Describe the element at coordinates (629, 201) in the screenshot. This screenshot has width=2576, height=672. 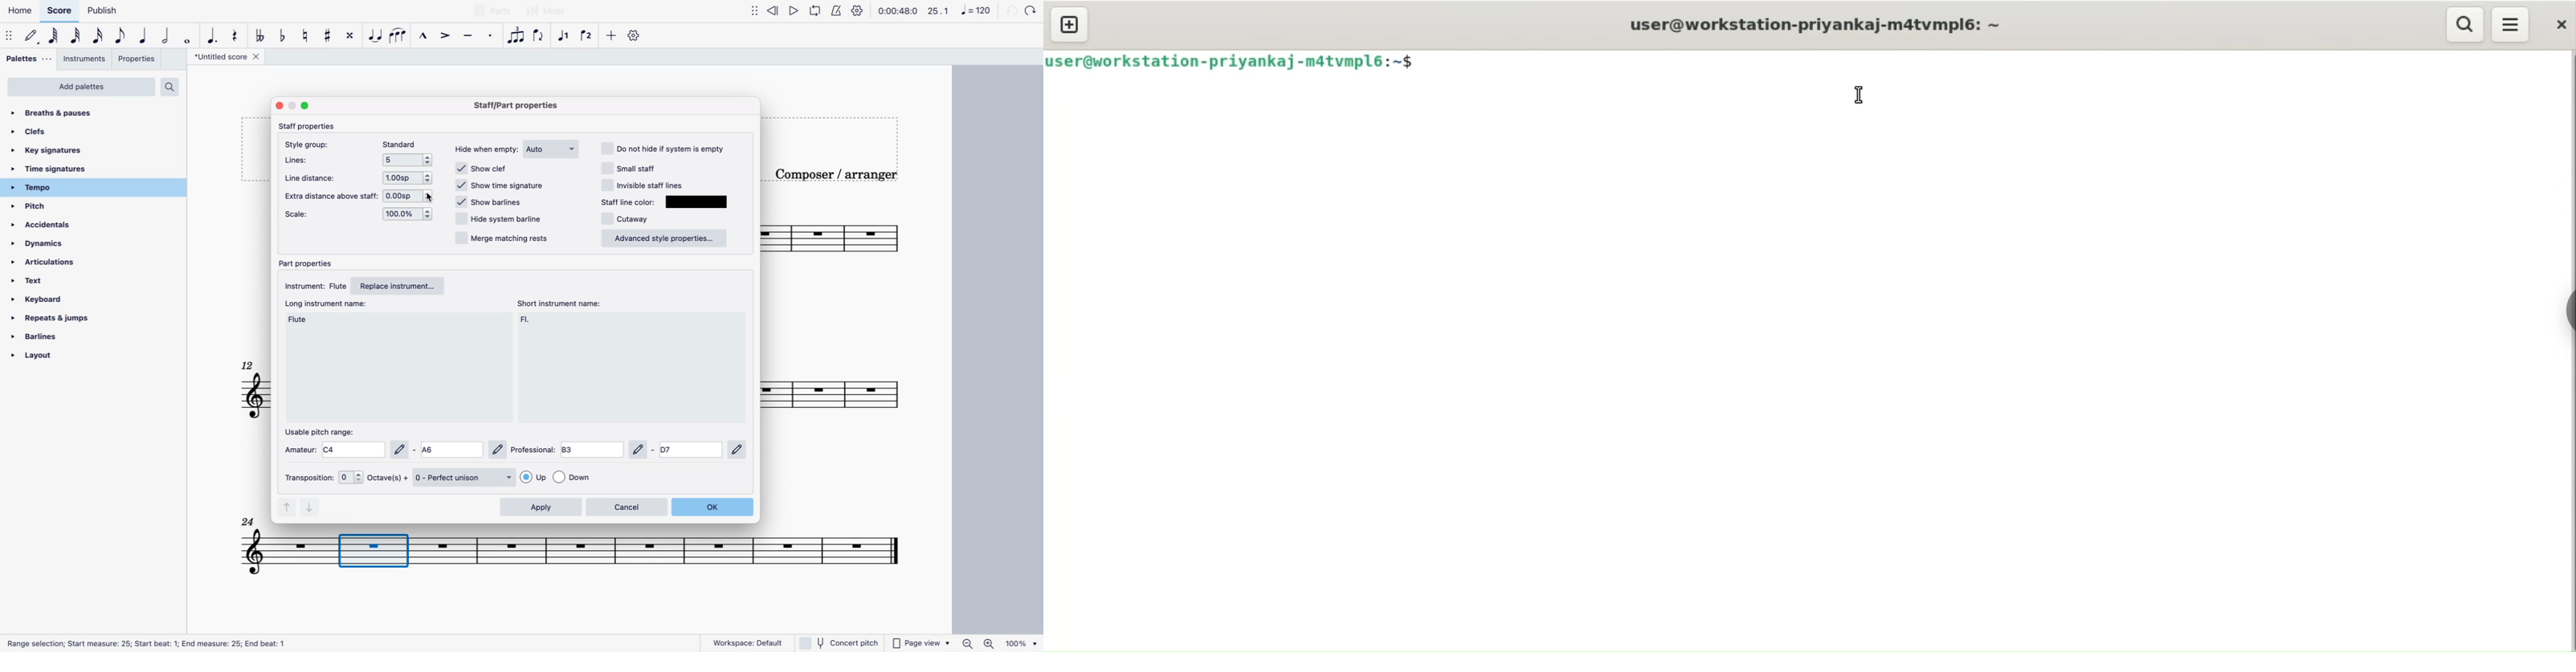
I see `staff line color` at that location.